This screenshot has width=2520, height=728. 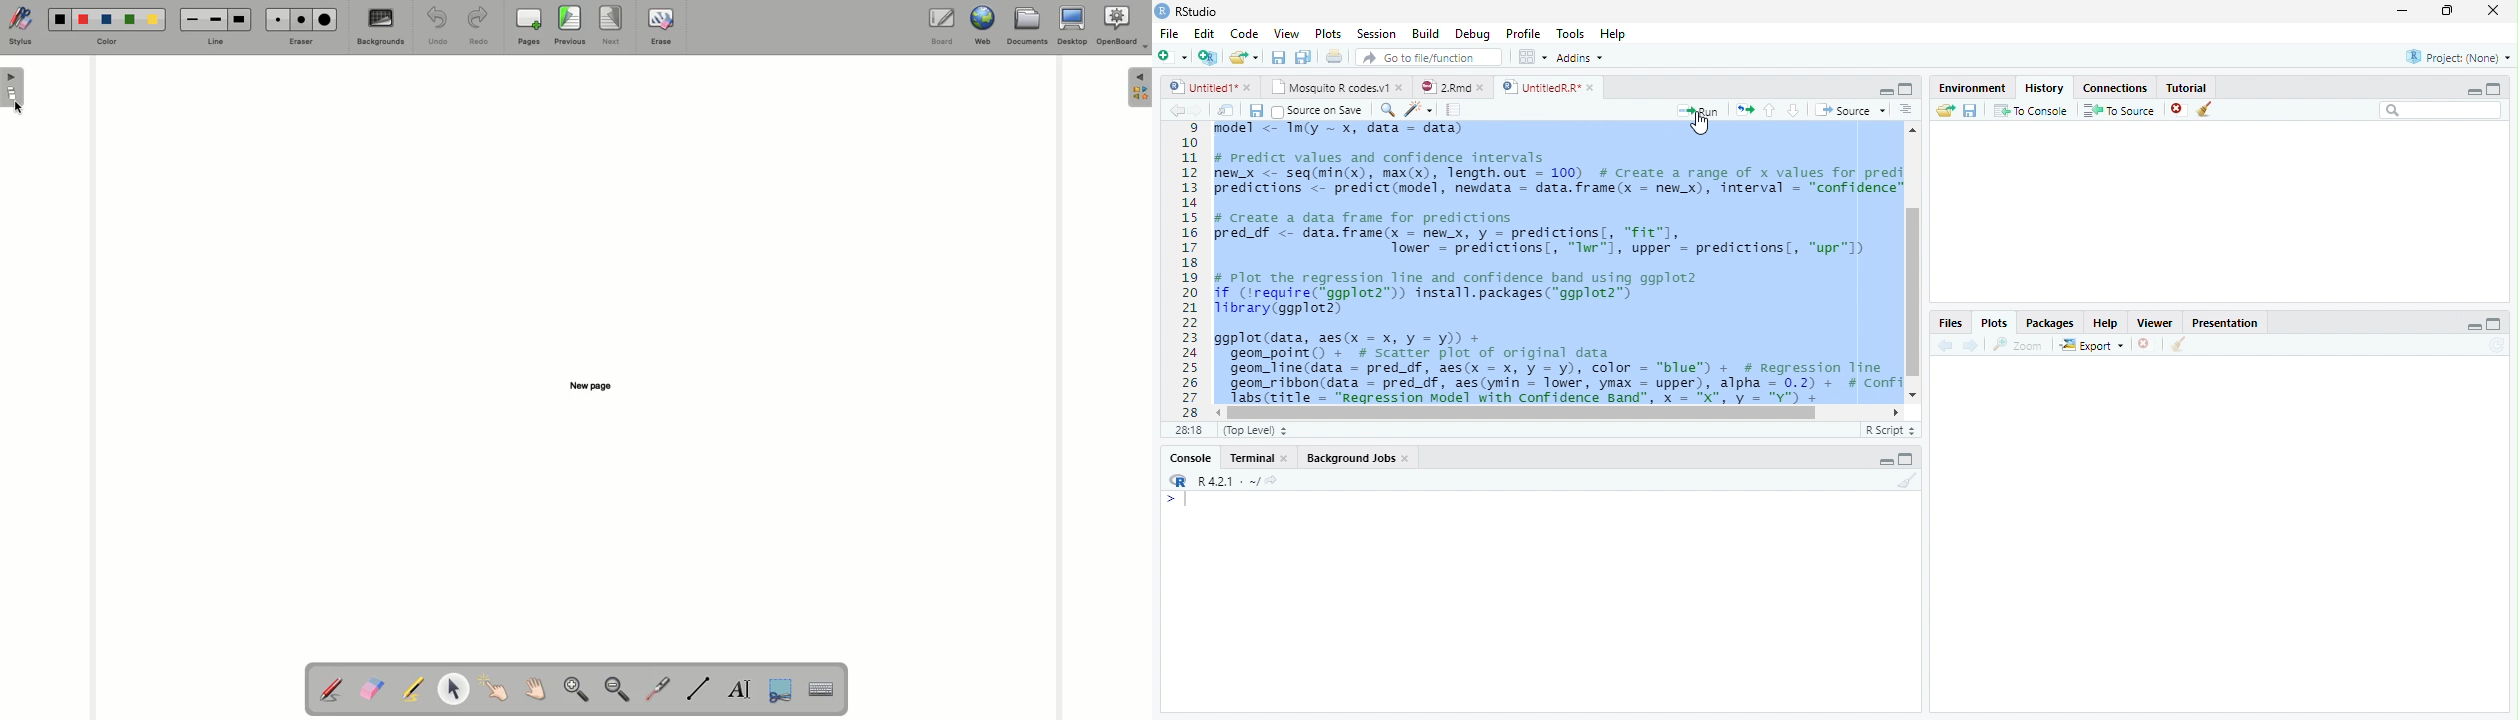 I want to click on History, so click(x=2044, y=89).